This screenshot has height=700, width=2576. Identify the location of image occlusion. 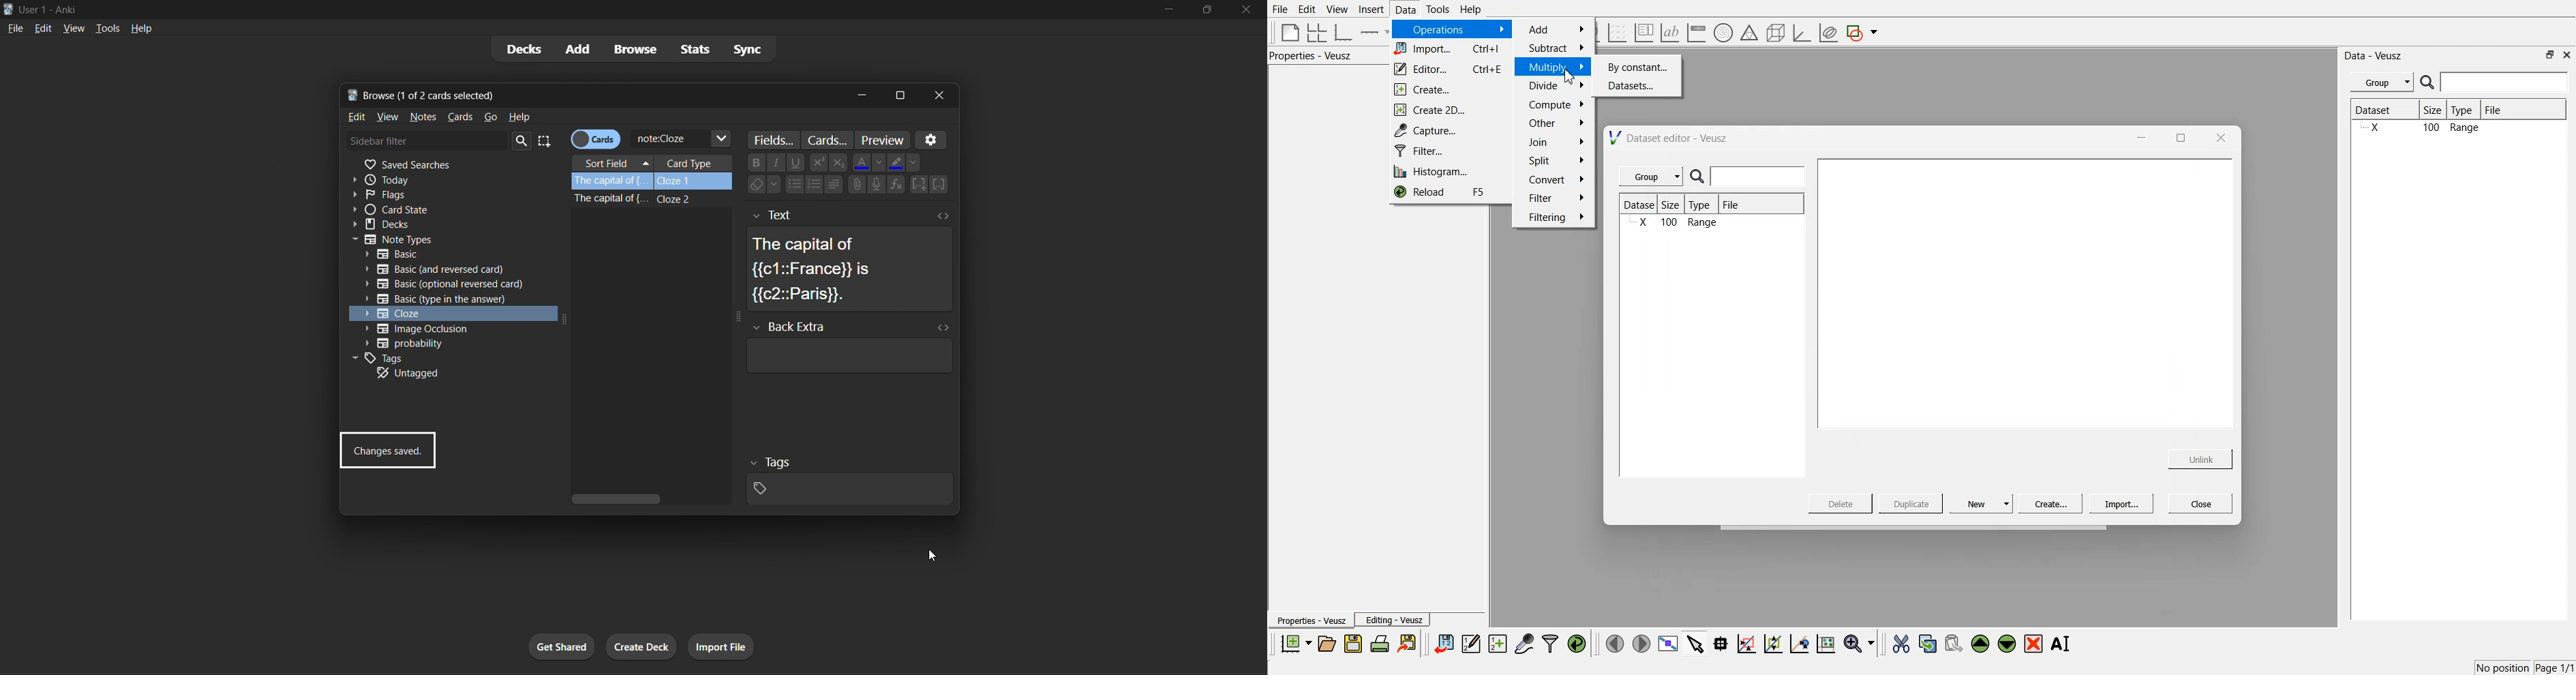
(437, 328).